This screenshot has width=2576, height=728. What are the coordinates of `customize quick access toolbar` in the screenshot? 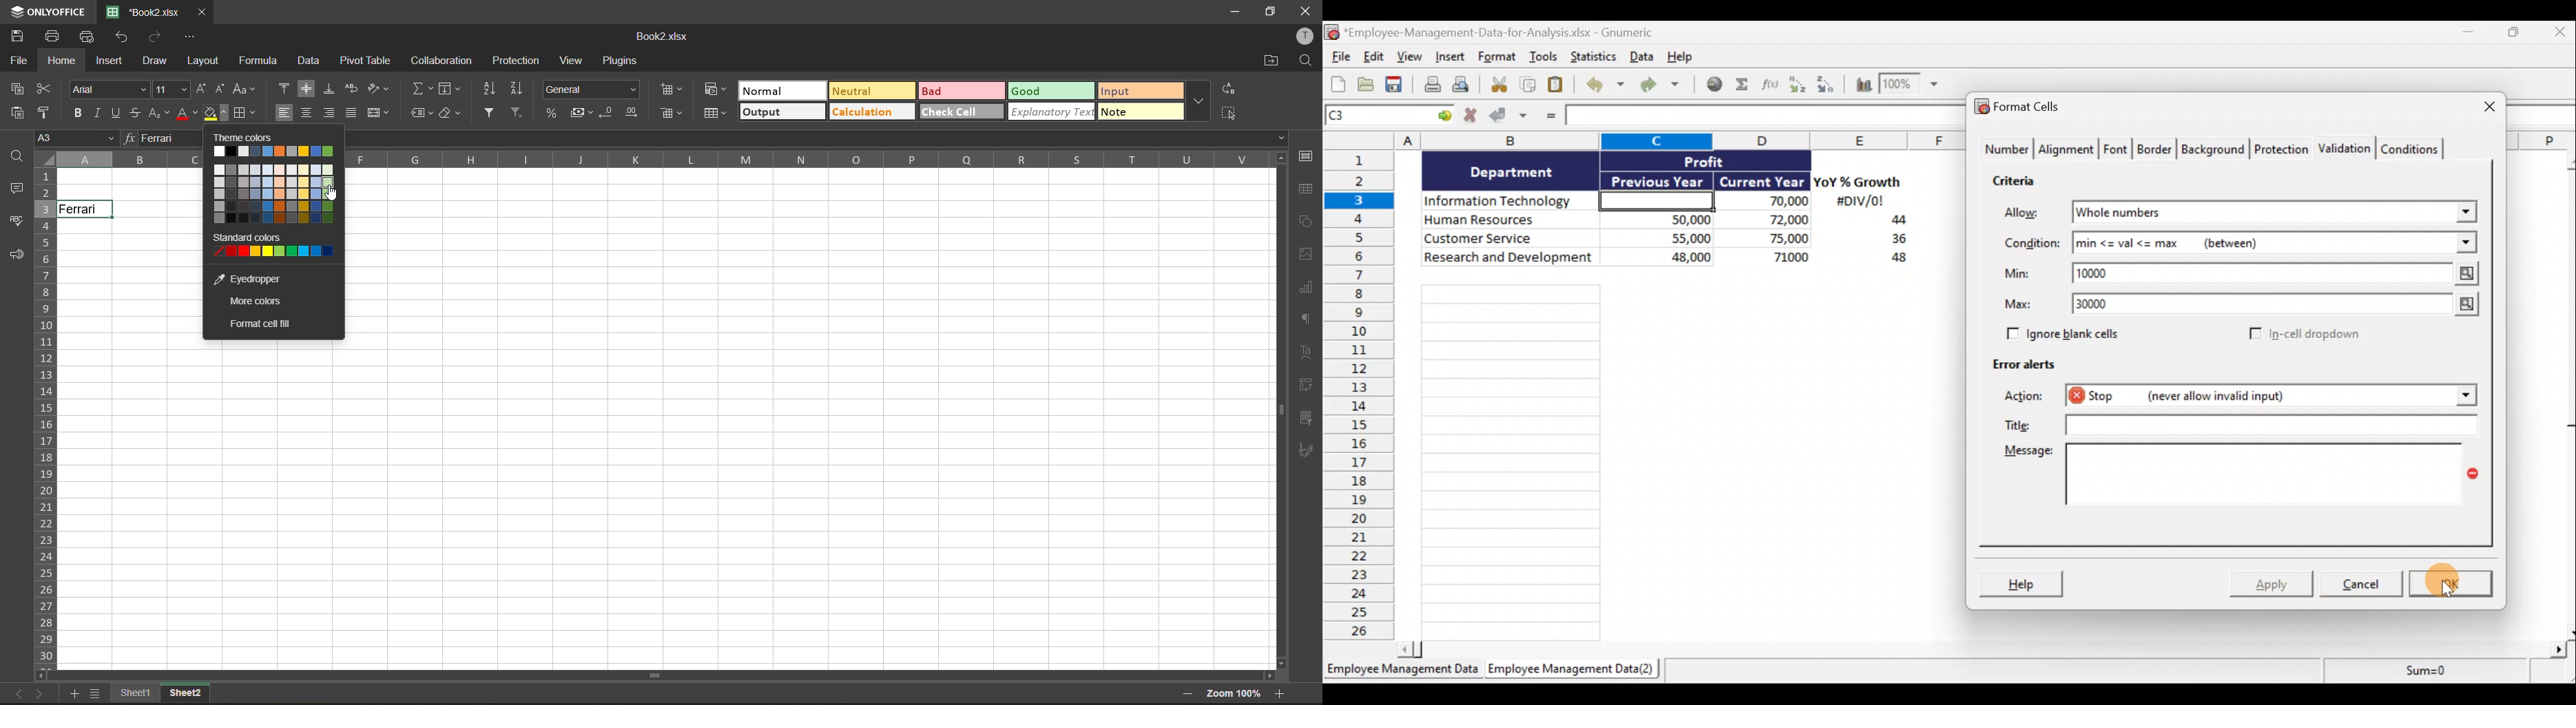 It's located at (190, 36).